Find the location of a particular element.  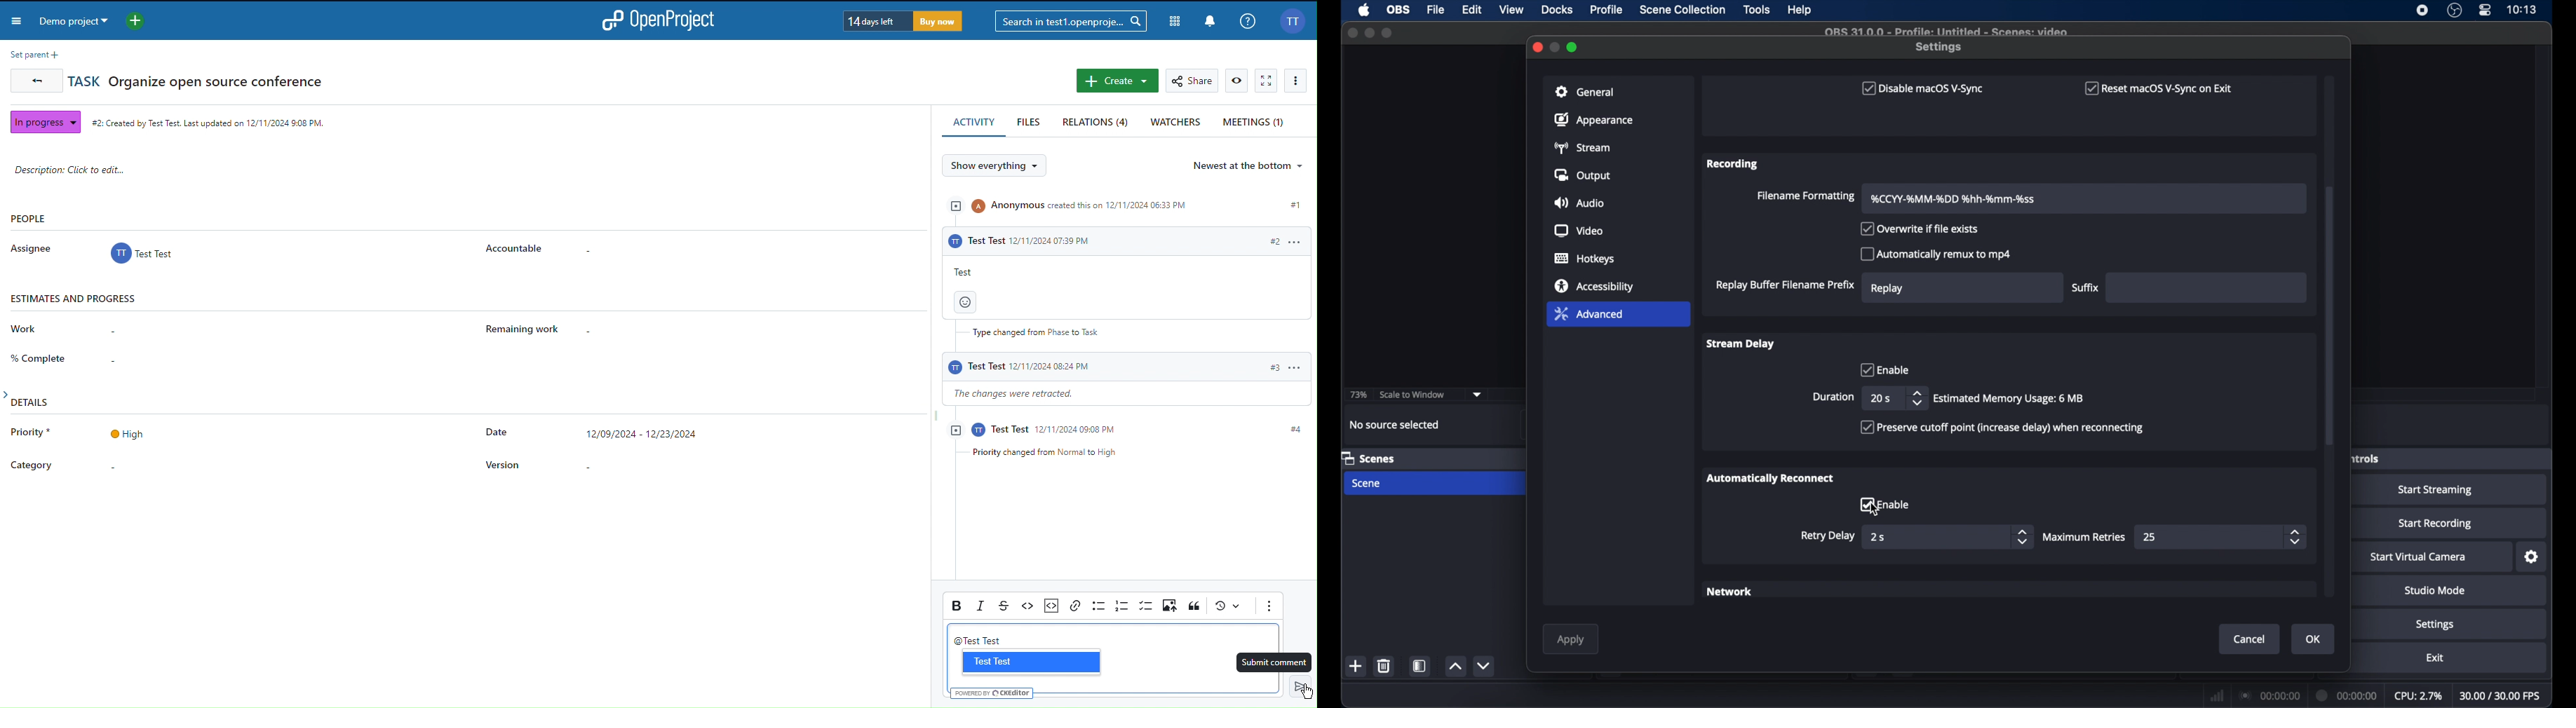

scenes is located at coordinates (1368, 458).